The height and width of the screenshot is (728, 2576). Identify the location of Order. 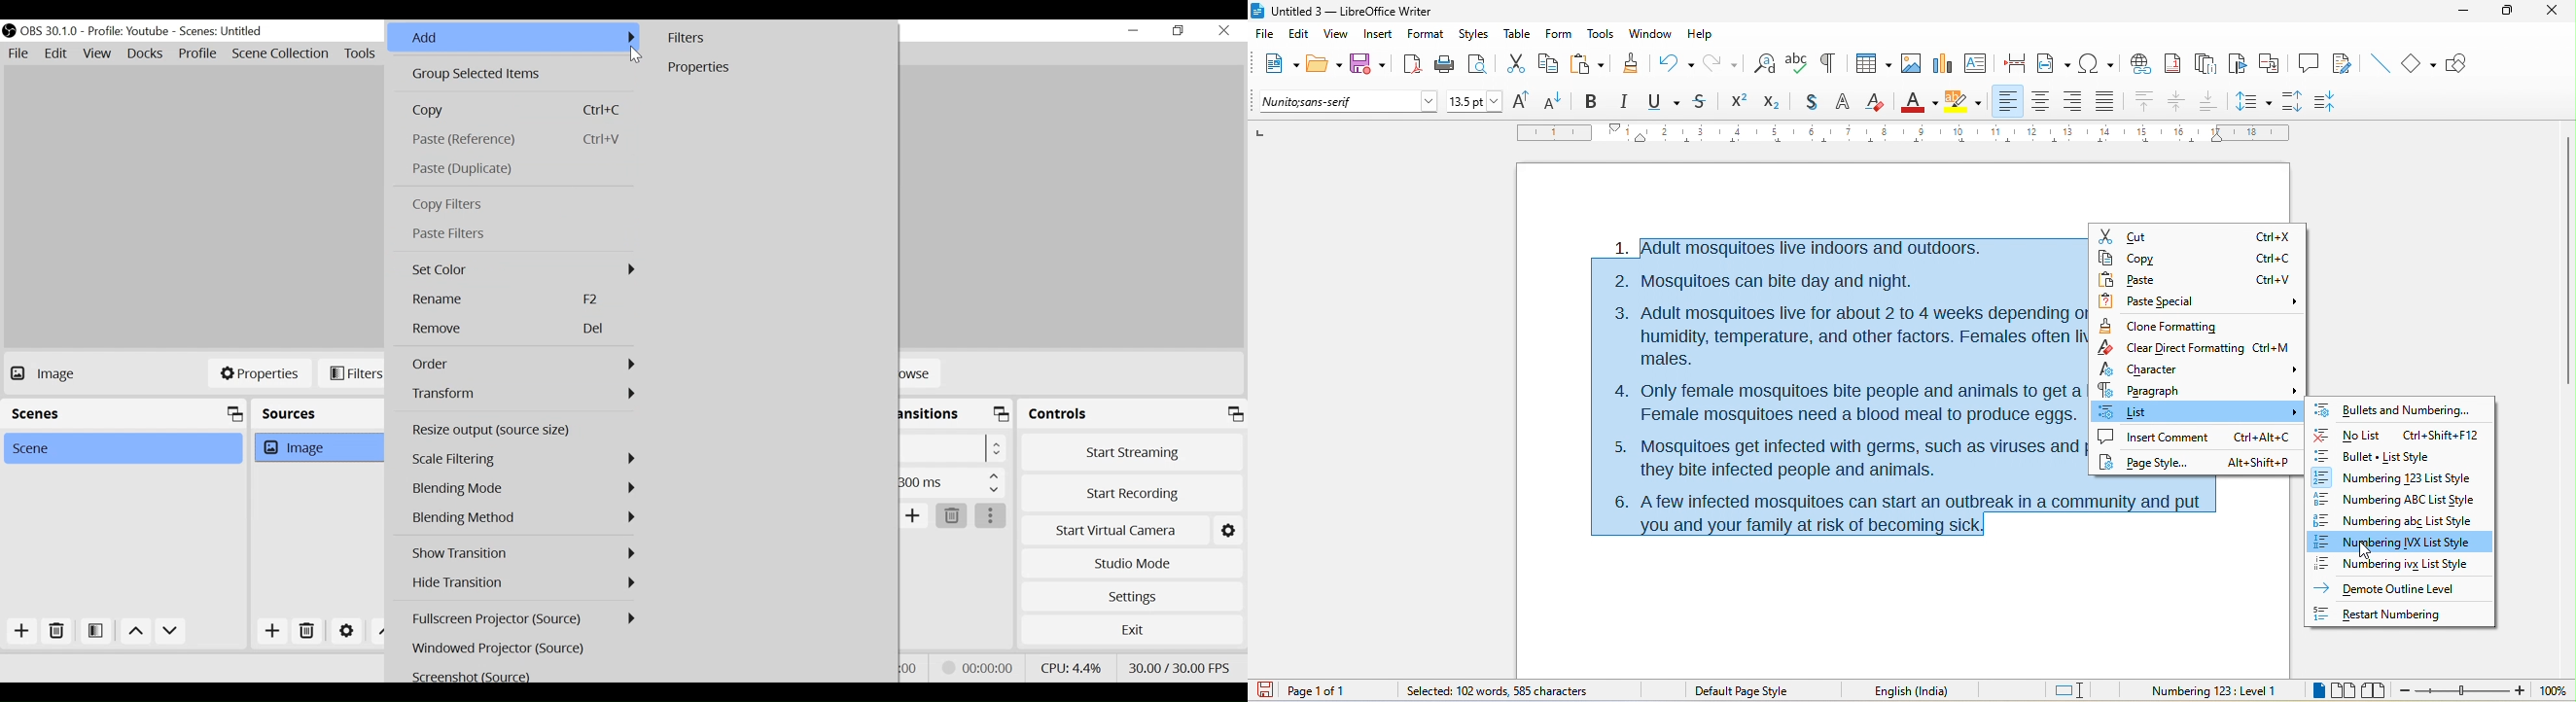
(524, 364).